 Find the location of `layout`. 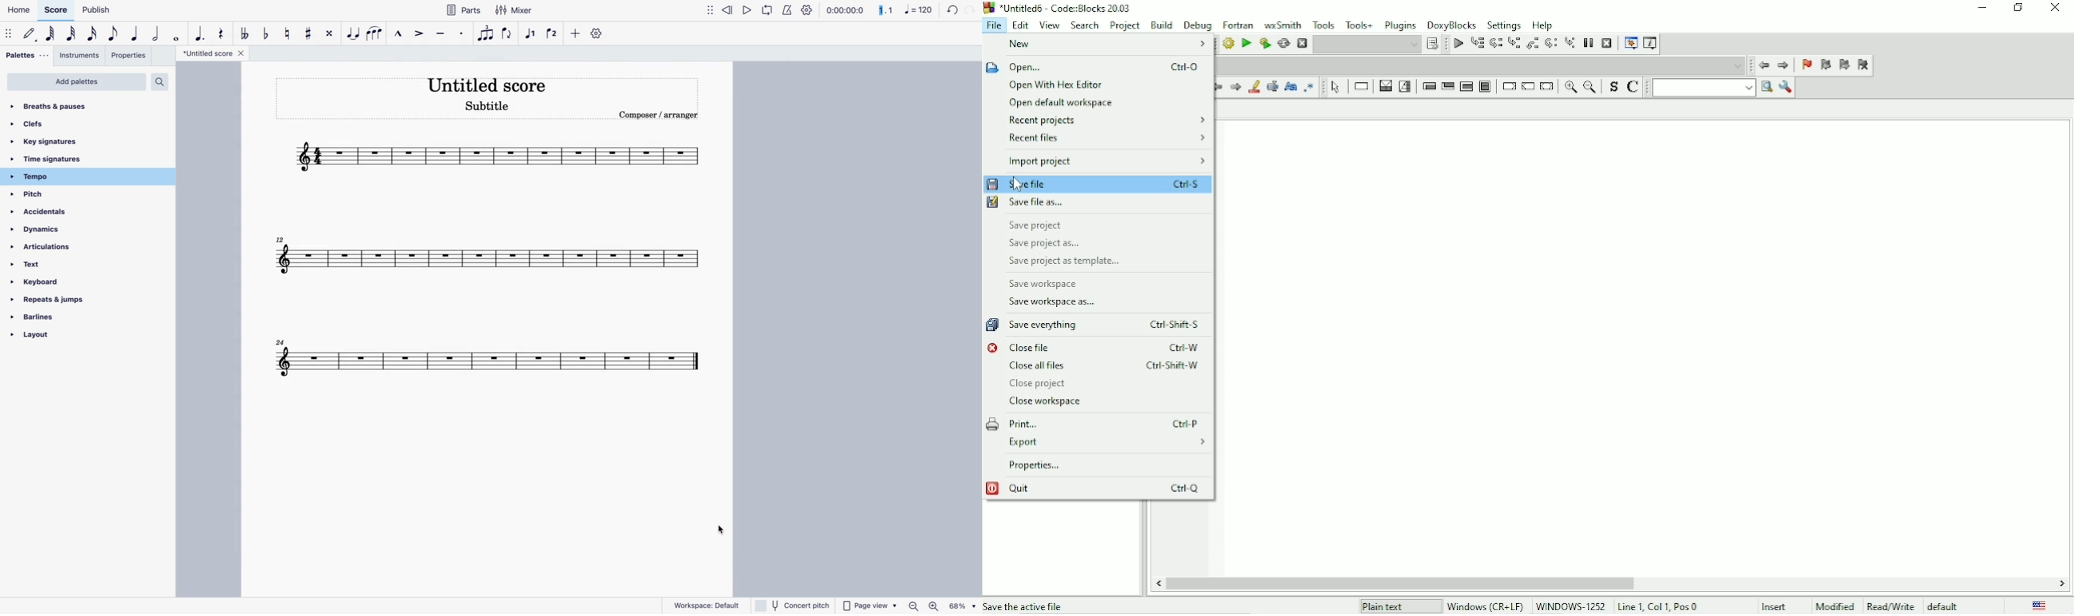

layout is located at coordinates (56, 338).